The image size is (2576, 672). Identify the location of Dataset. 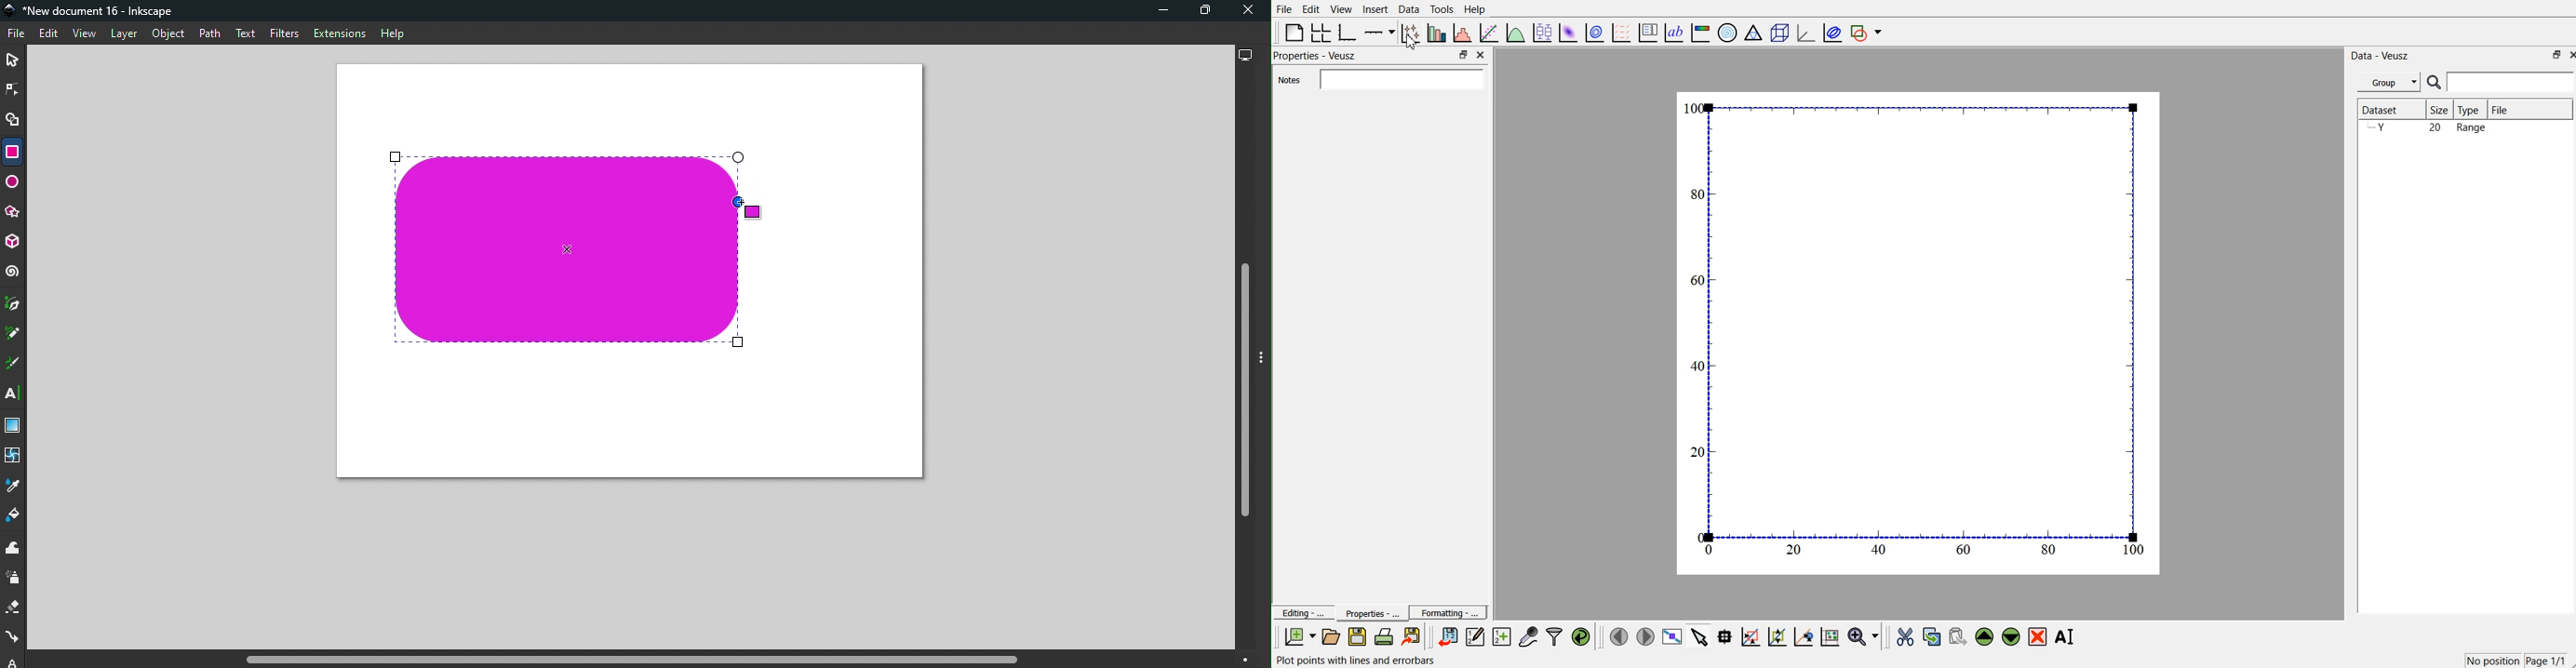
(2389, 110).